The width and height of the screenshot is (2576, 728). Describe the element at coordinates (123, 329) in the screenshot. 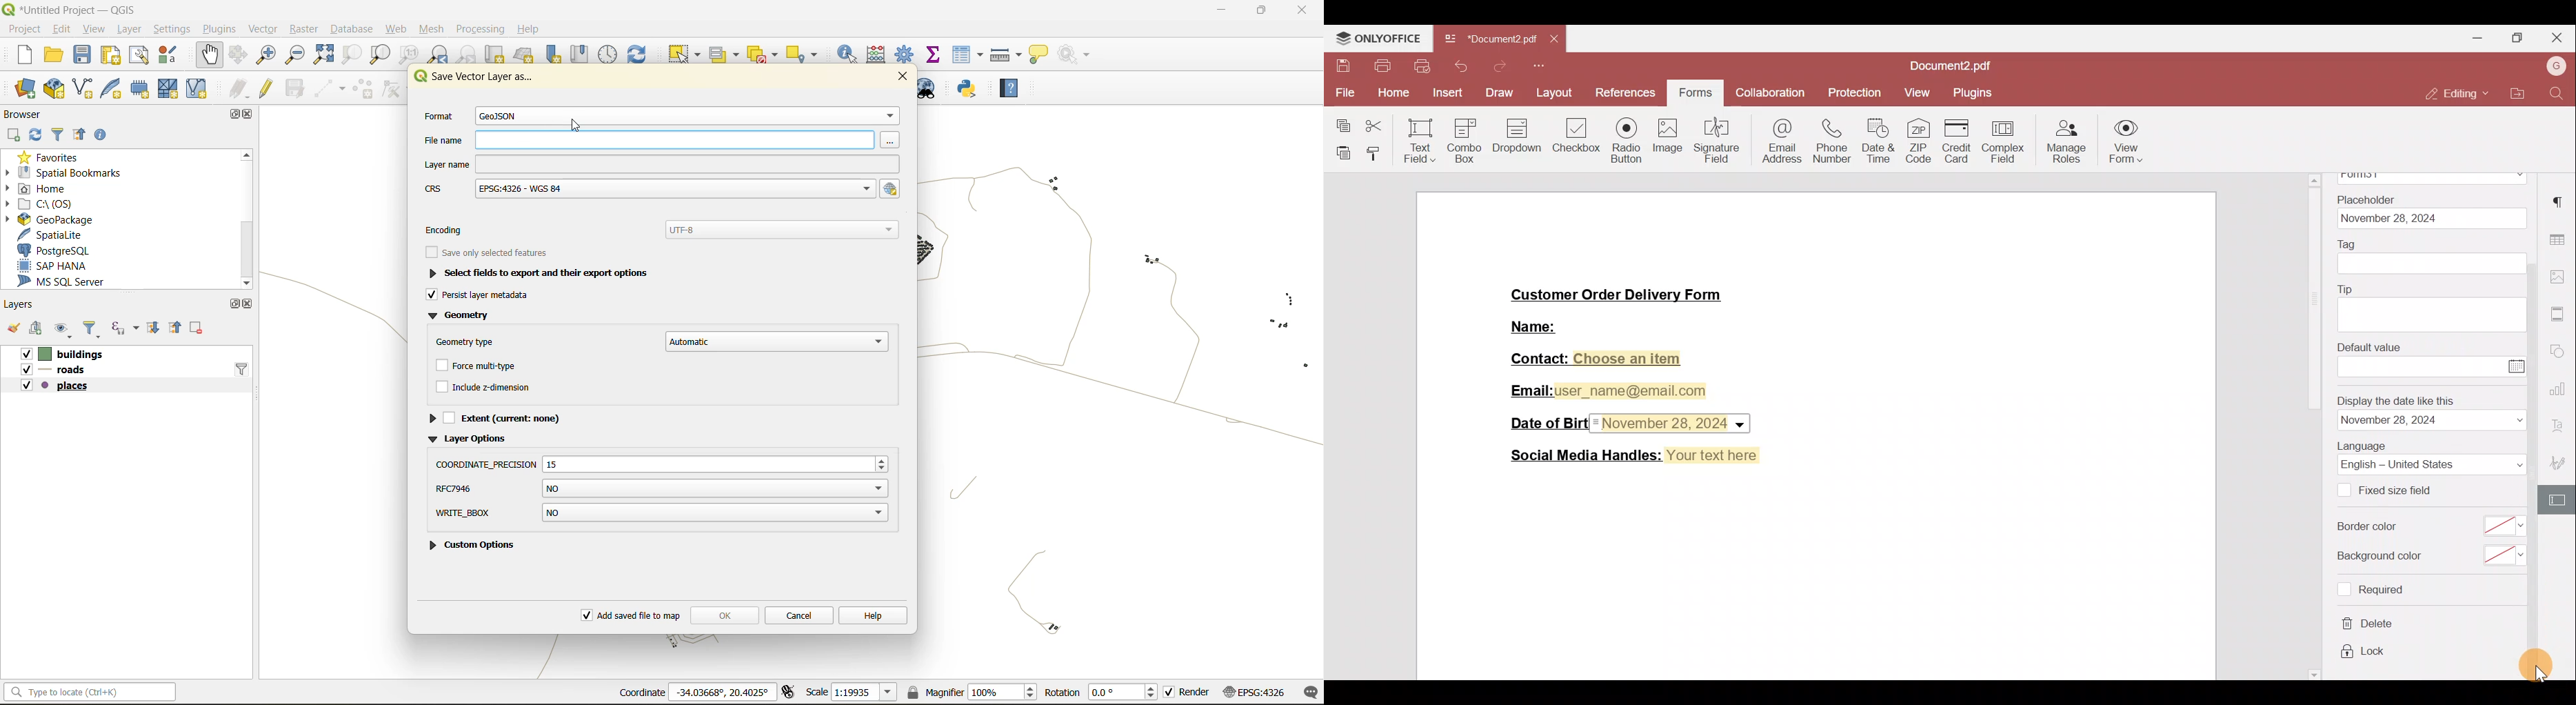

I see `filter by expression` at that location.